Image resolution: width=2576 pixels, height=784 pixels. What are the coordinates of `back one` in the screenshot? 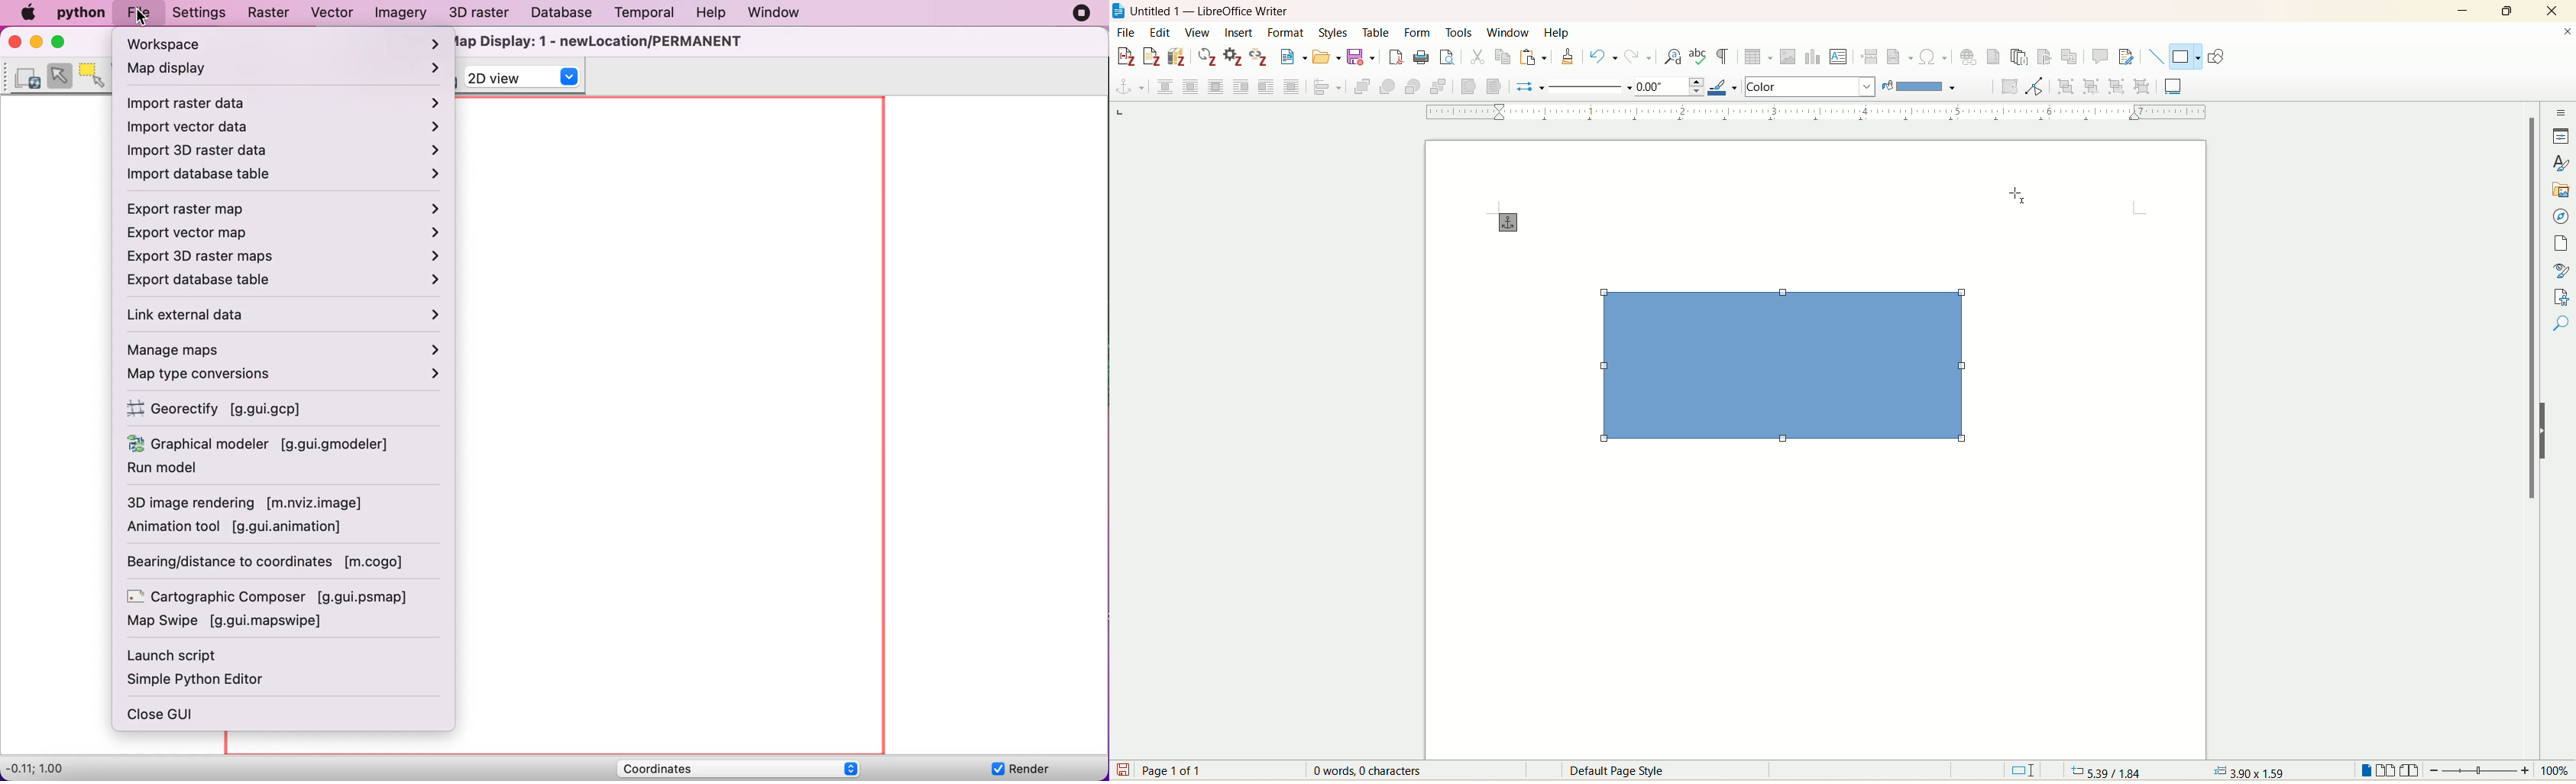 It's located at (1412, 87).